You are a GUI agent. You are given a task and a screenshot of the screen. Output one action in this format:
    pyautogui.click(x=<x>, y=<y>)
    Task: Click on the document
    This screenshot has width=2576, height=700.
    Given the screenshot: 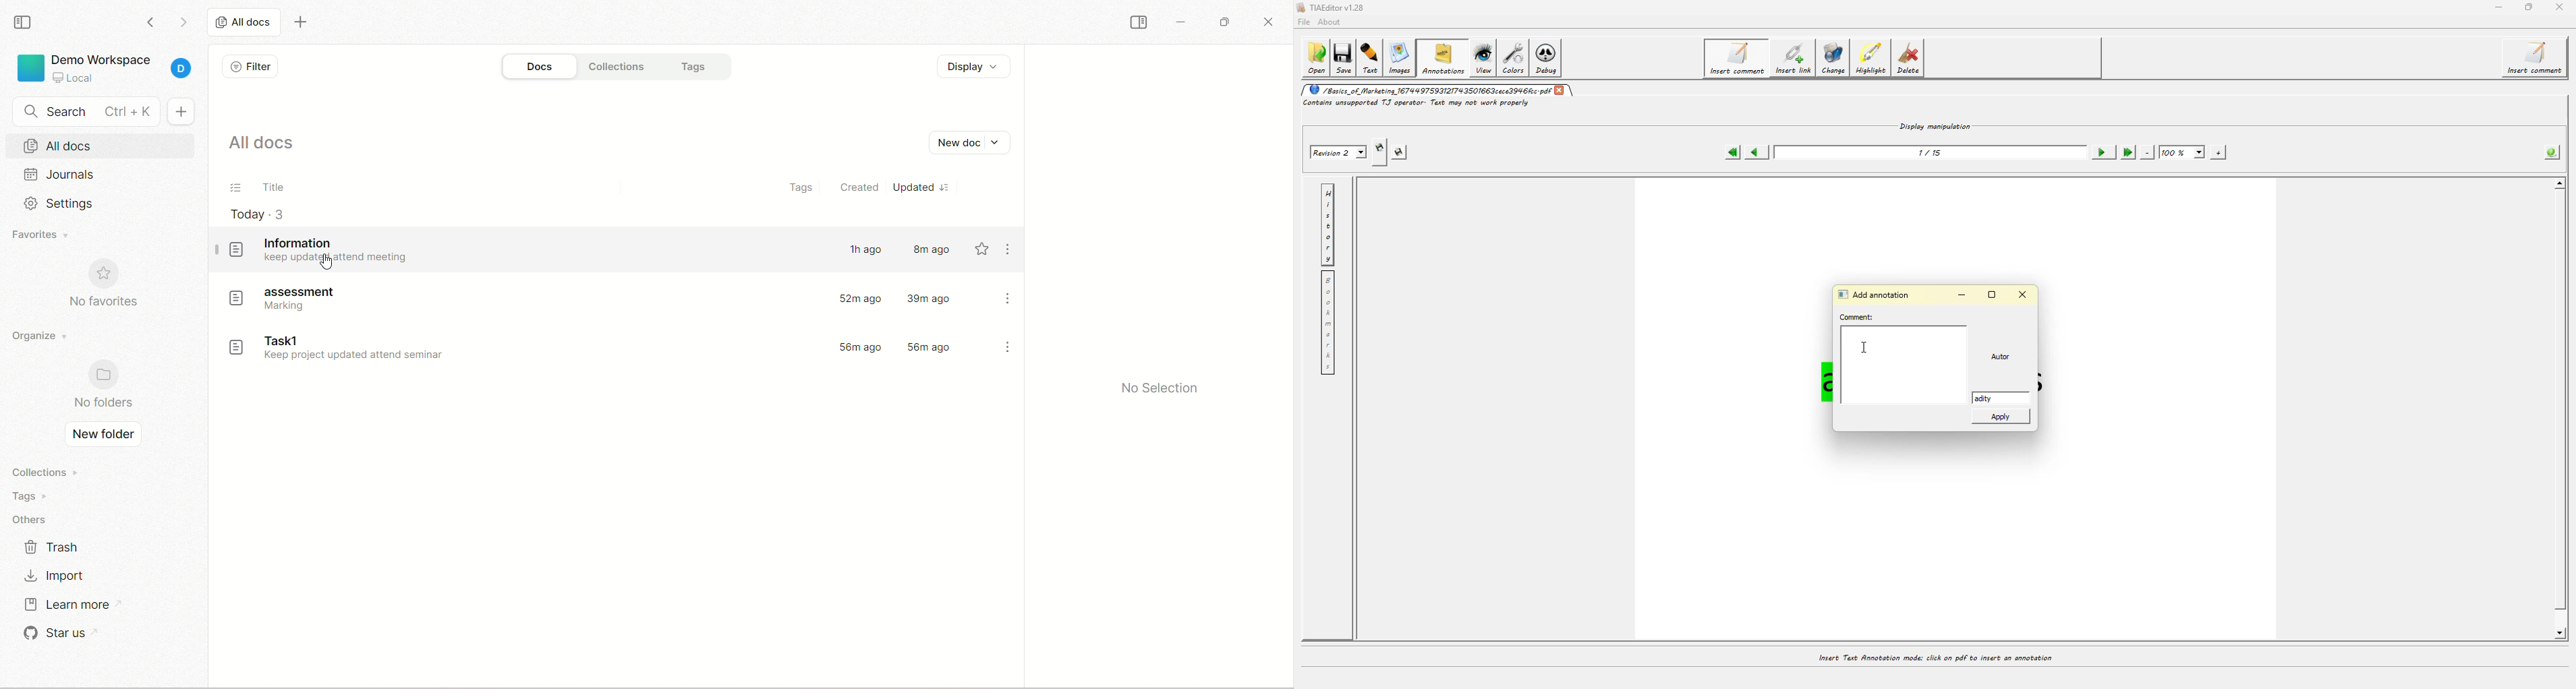 What is the action you would take?
    pyautogui.click(x=333, y=301)
    